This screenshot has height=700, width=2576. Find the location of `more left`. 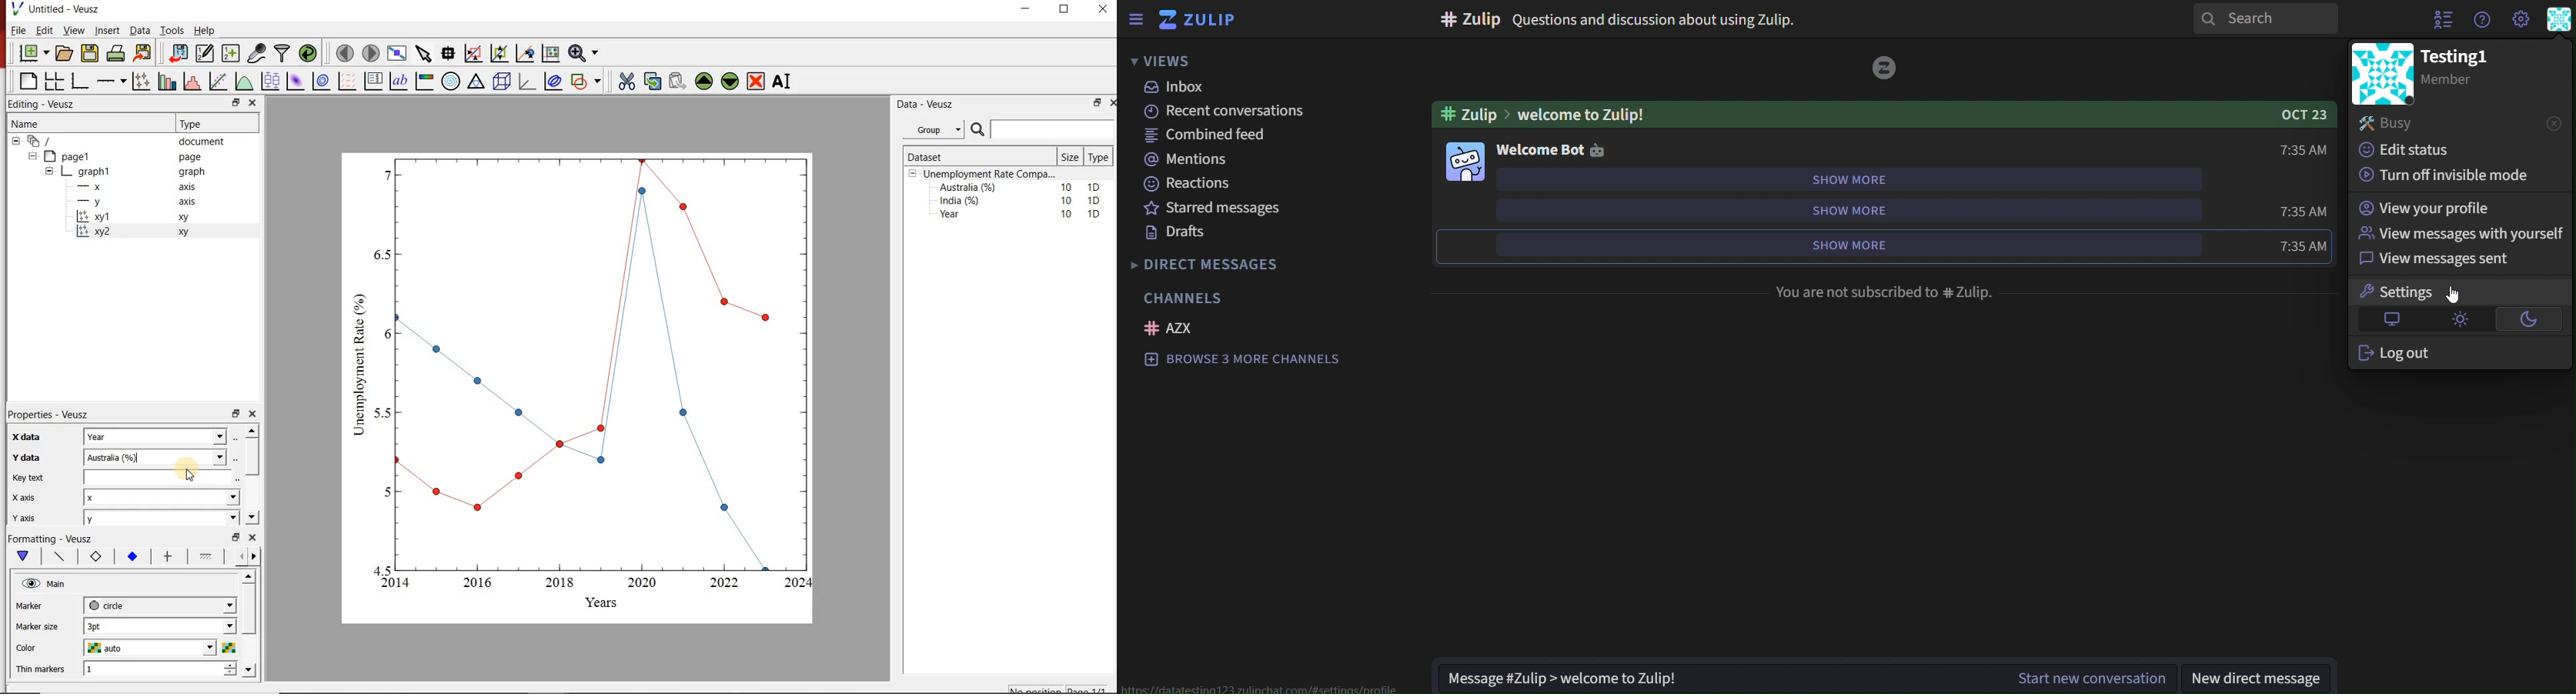

more left is located at coordinates (239, 556).